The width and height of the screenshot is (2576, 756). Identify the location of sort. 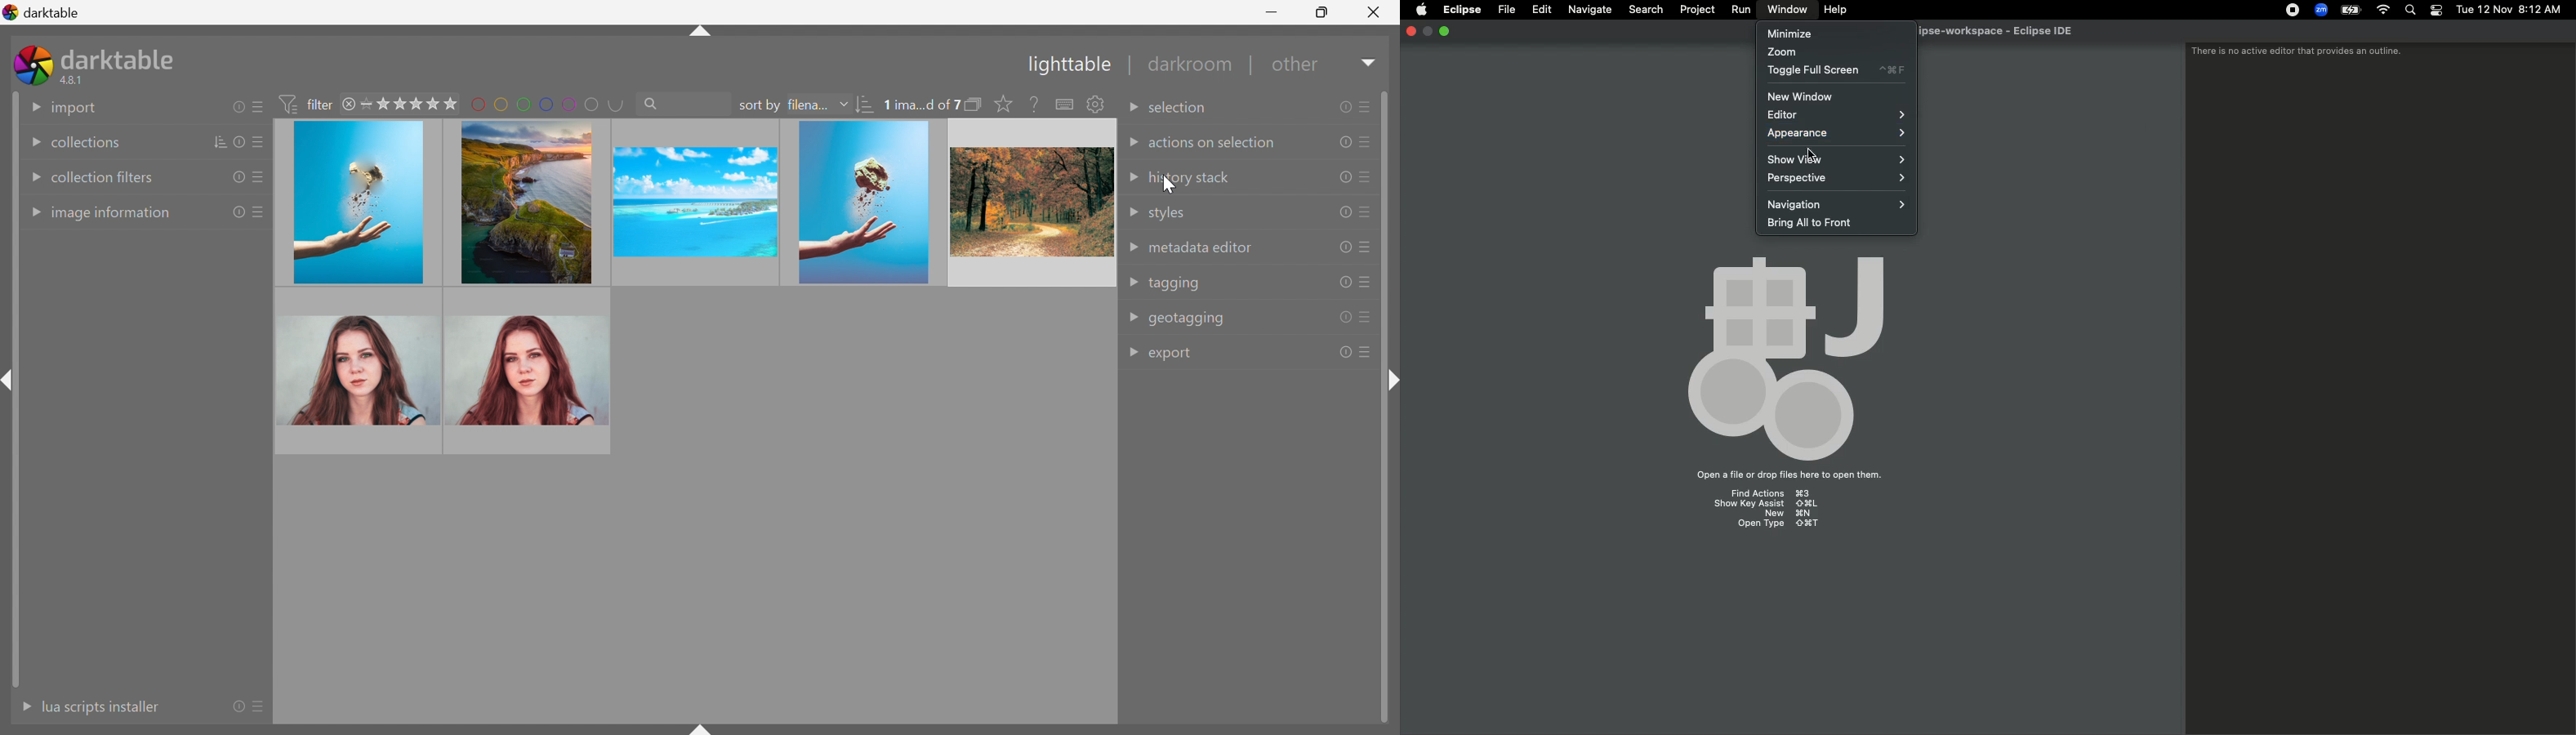
(866, 106).